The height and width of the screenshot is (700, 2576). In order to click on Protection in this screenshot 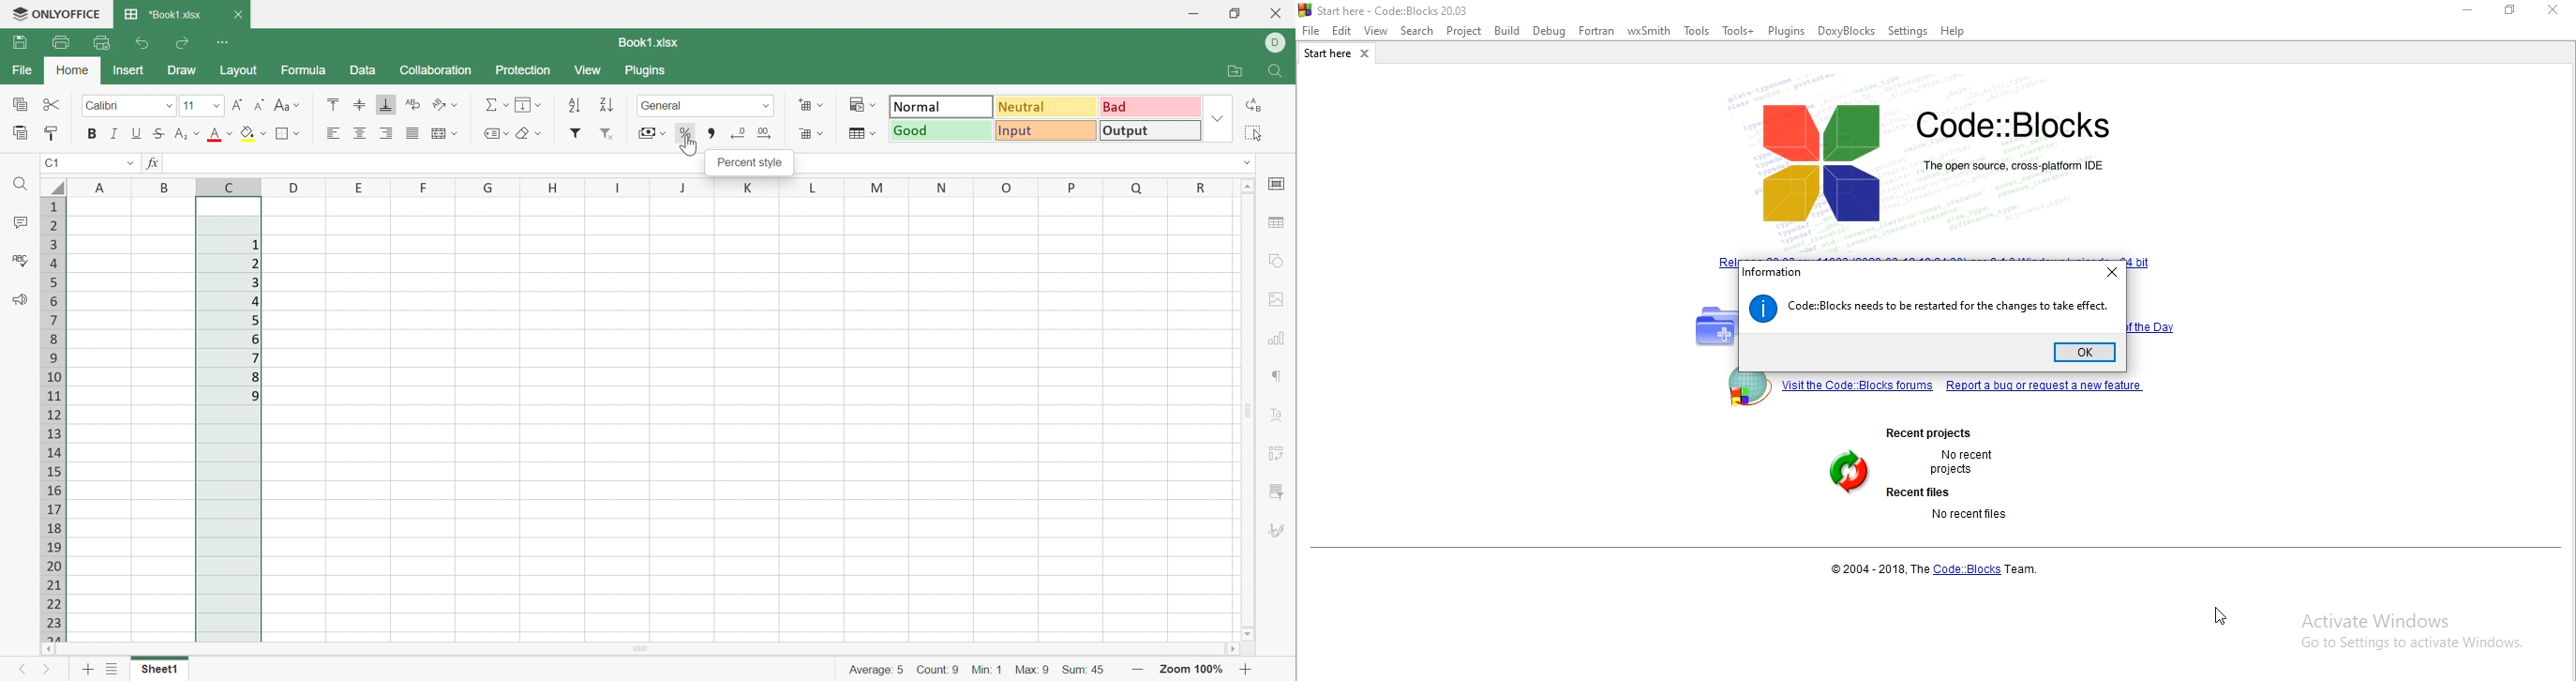, I will do `click(525, 71)`.